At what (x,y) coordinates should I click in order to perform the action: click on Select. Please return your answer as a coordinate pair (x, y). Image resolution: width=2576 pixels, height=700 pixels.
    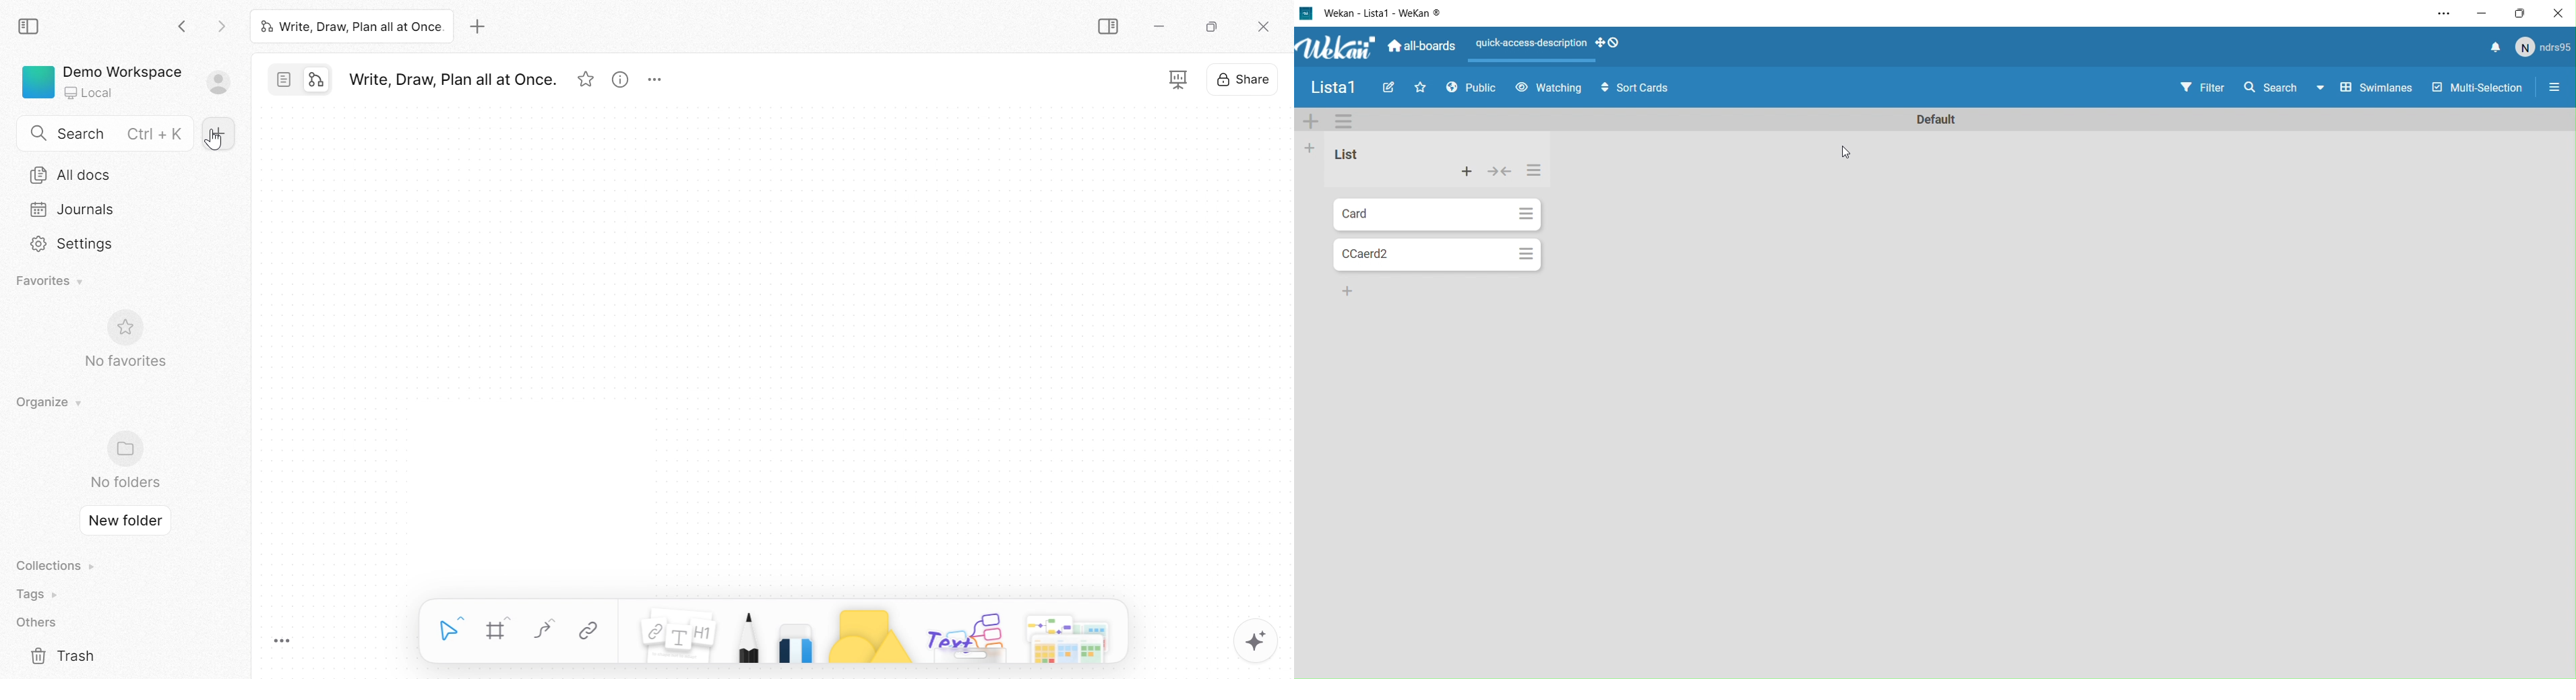
    Looking at the image, I should click on (452, 626).